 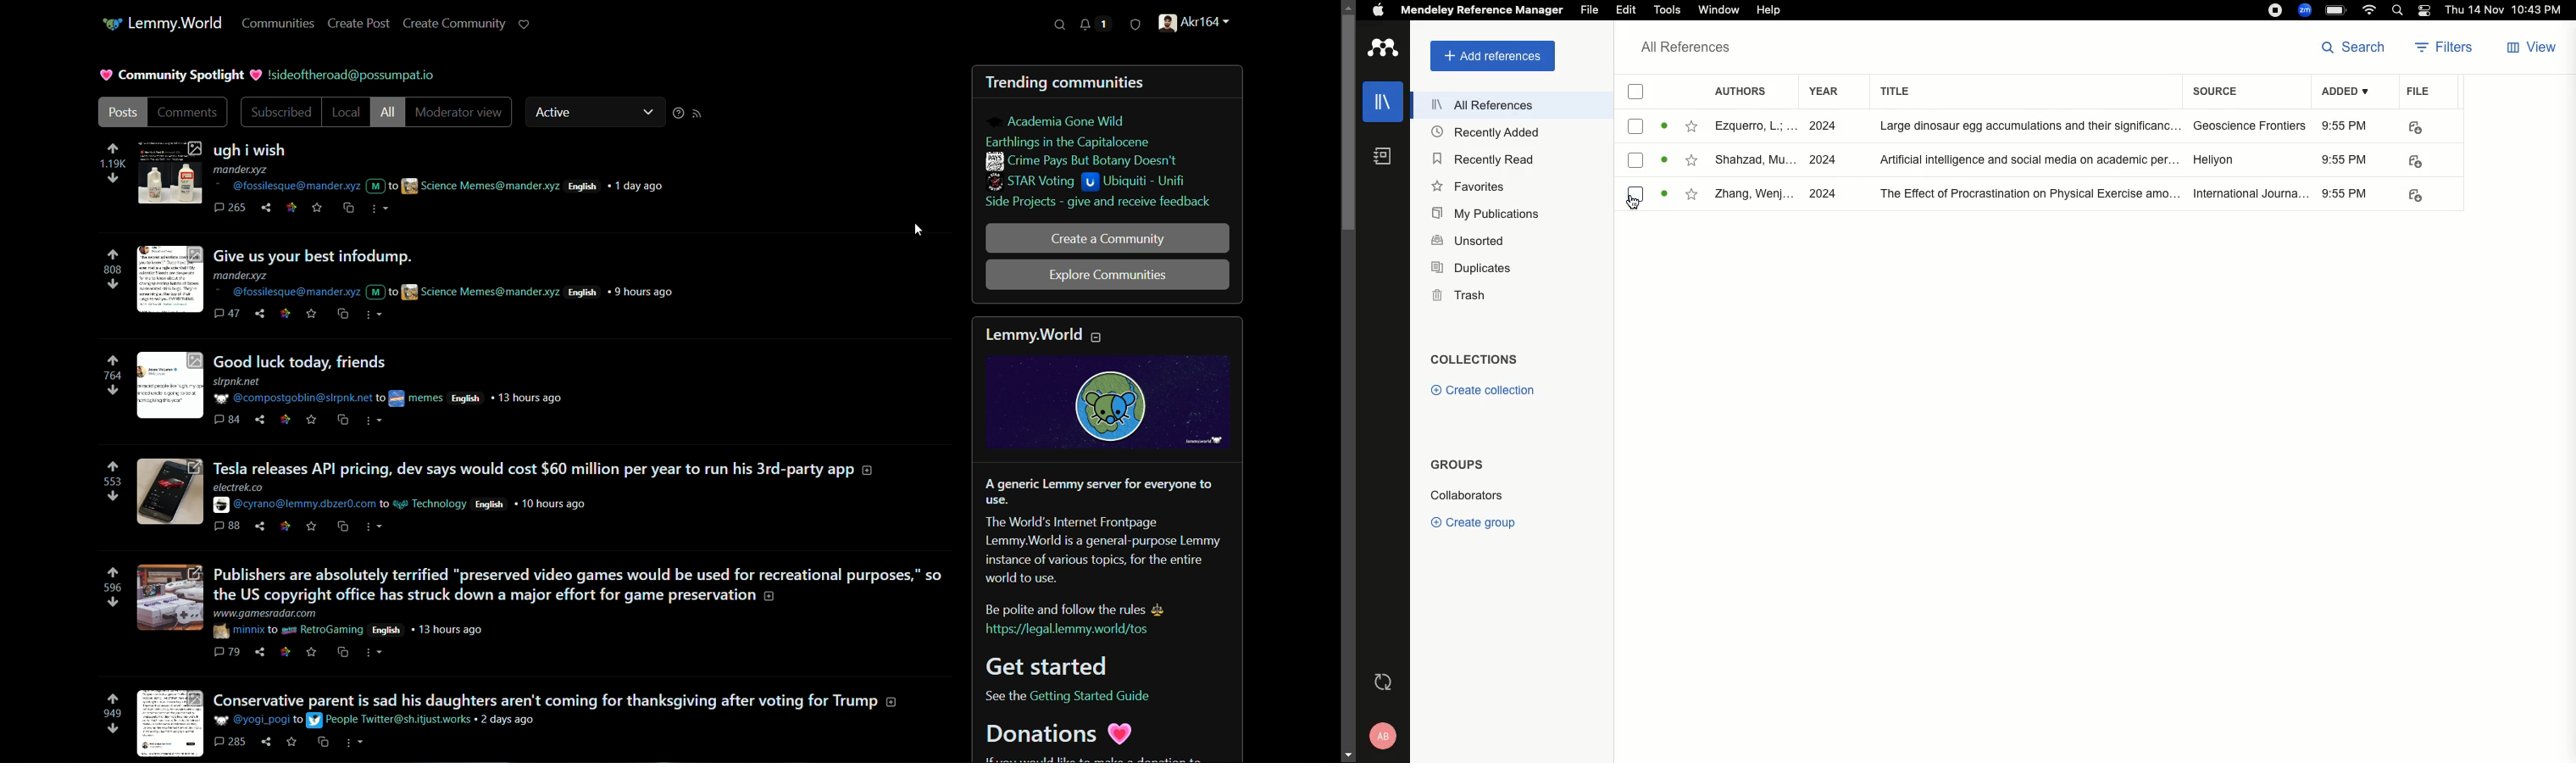 I want to click on 79 comments, so click(x=228, y=653).